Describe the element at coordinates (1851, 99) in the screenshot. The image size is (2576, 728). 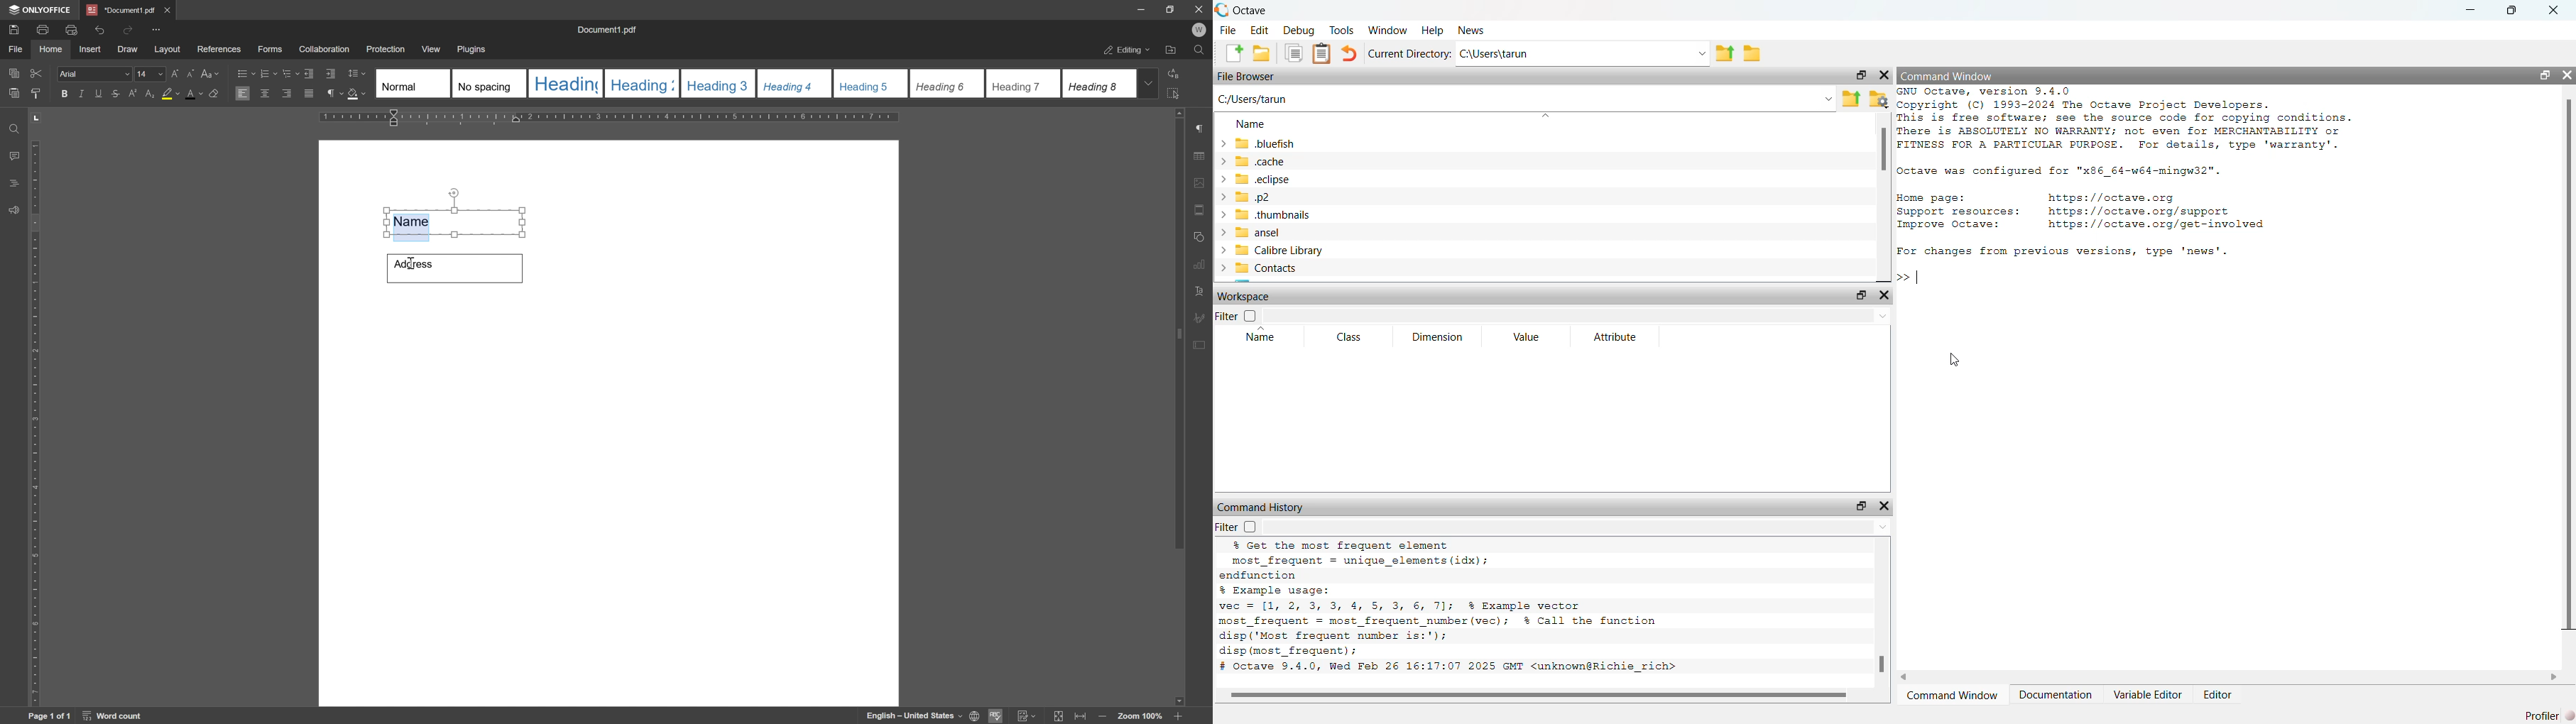
I see `One directory up` at that location.